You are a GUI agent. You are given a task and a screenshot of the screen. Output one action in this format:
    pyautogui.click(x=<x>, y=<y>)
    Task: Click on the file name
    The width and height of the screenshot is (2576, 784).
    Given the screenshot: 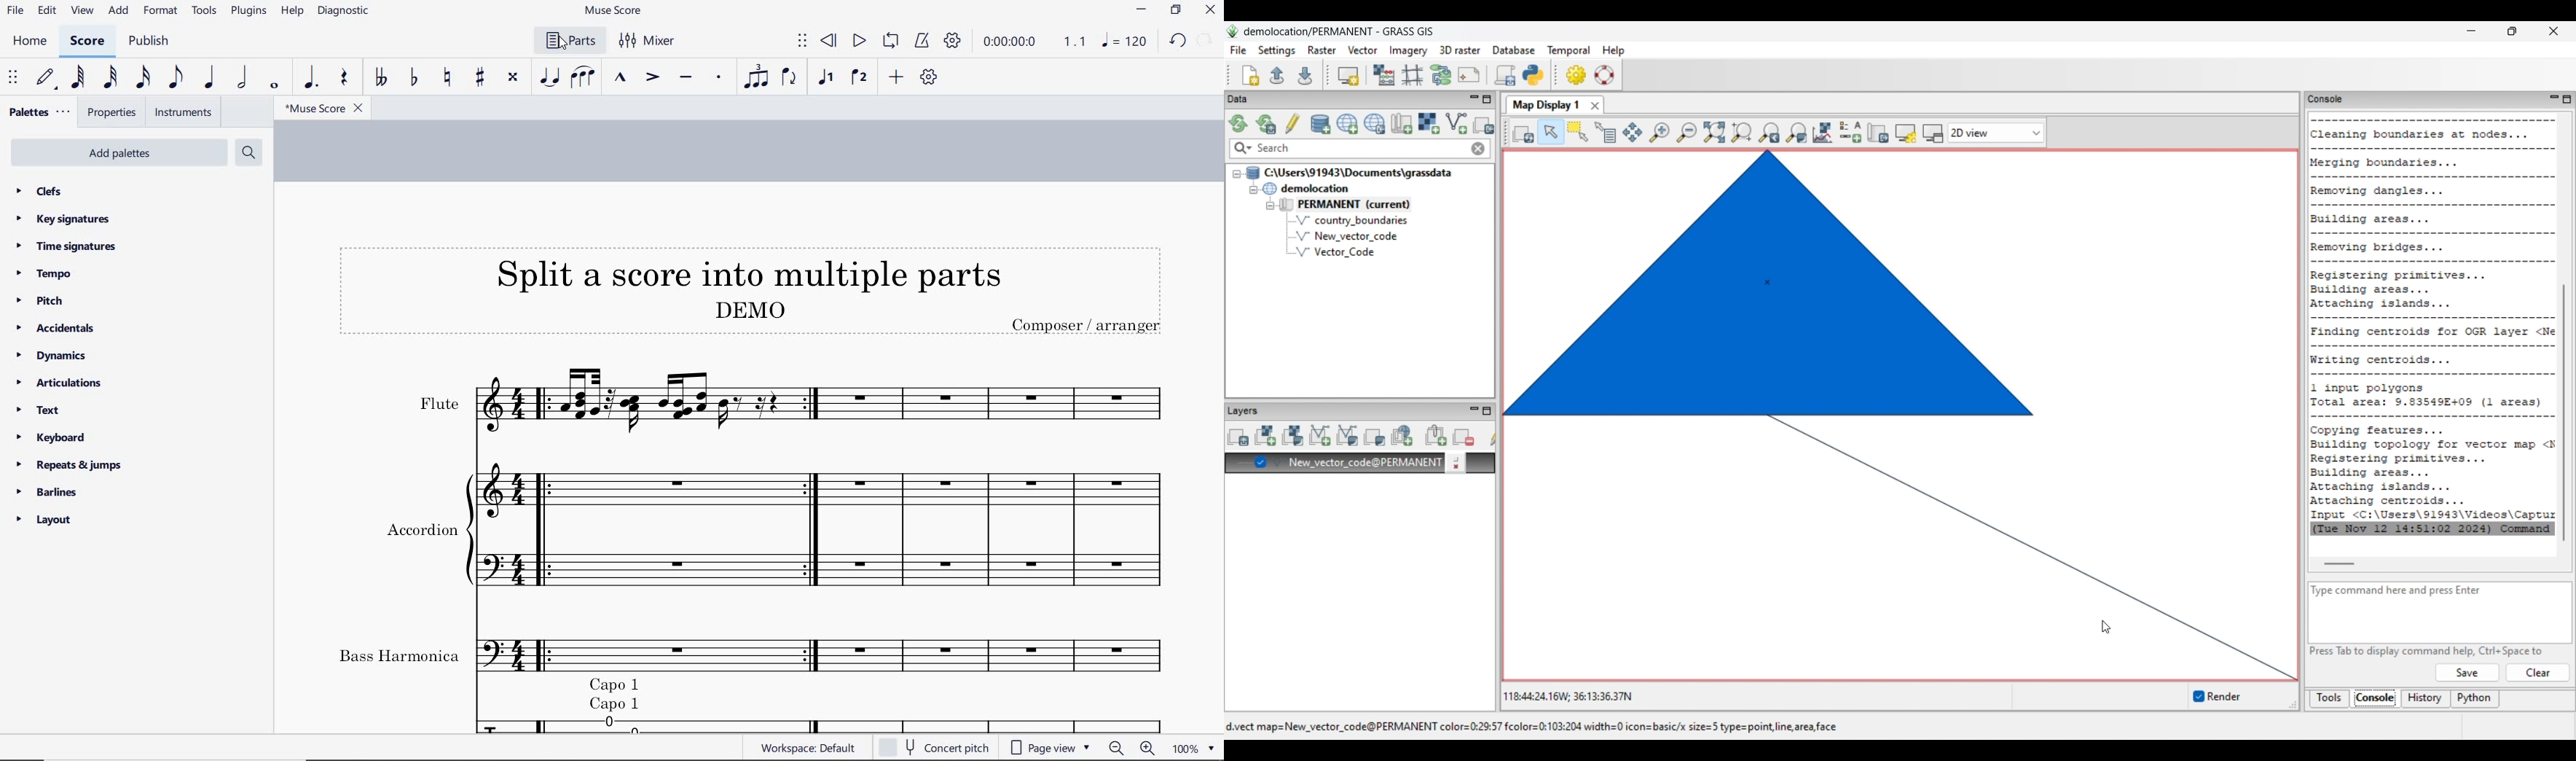 What is the action you would take?
    pyautogui.click(x=613, y=11)
    